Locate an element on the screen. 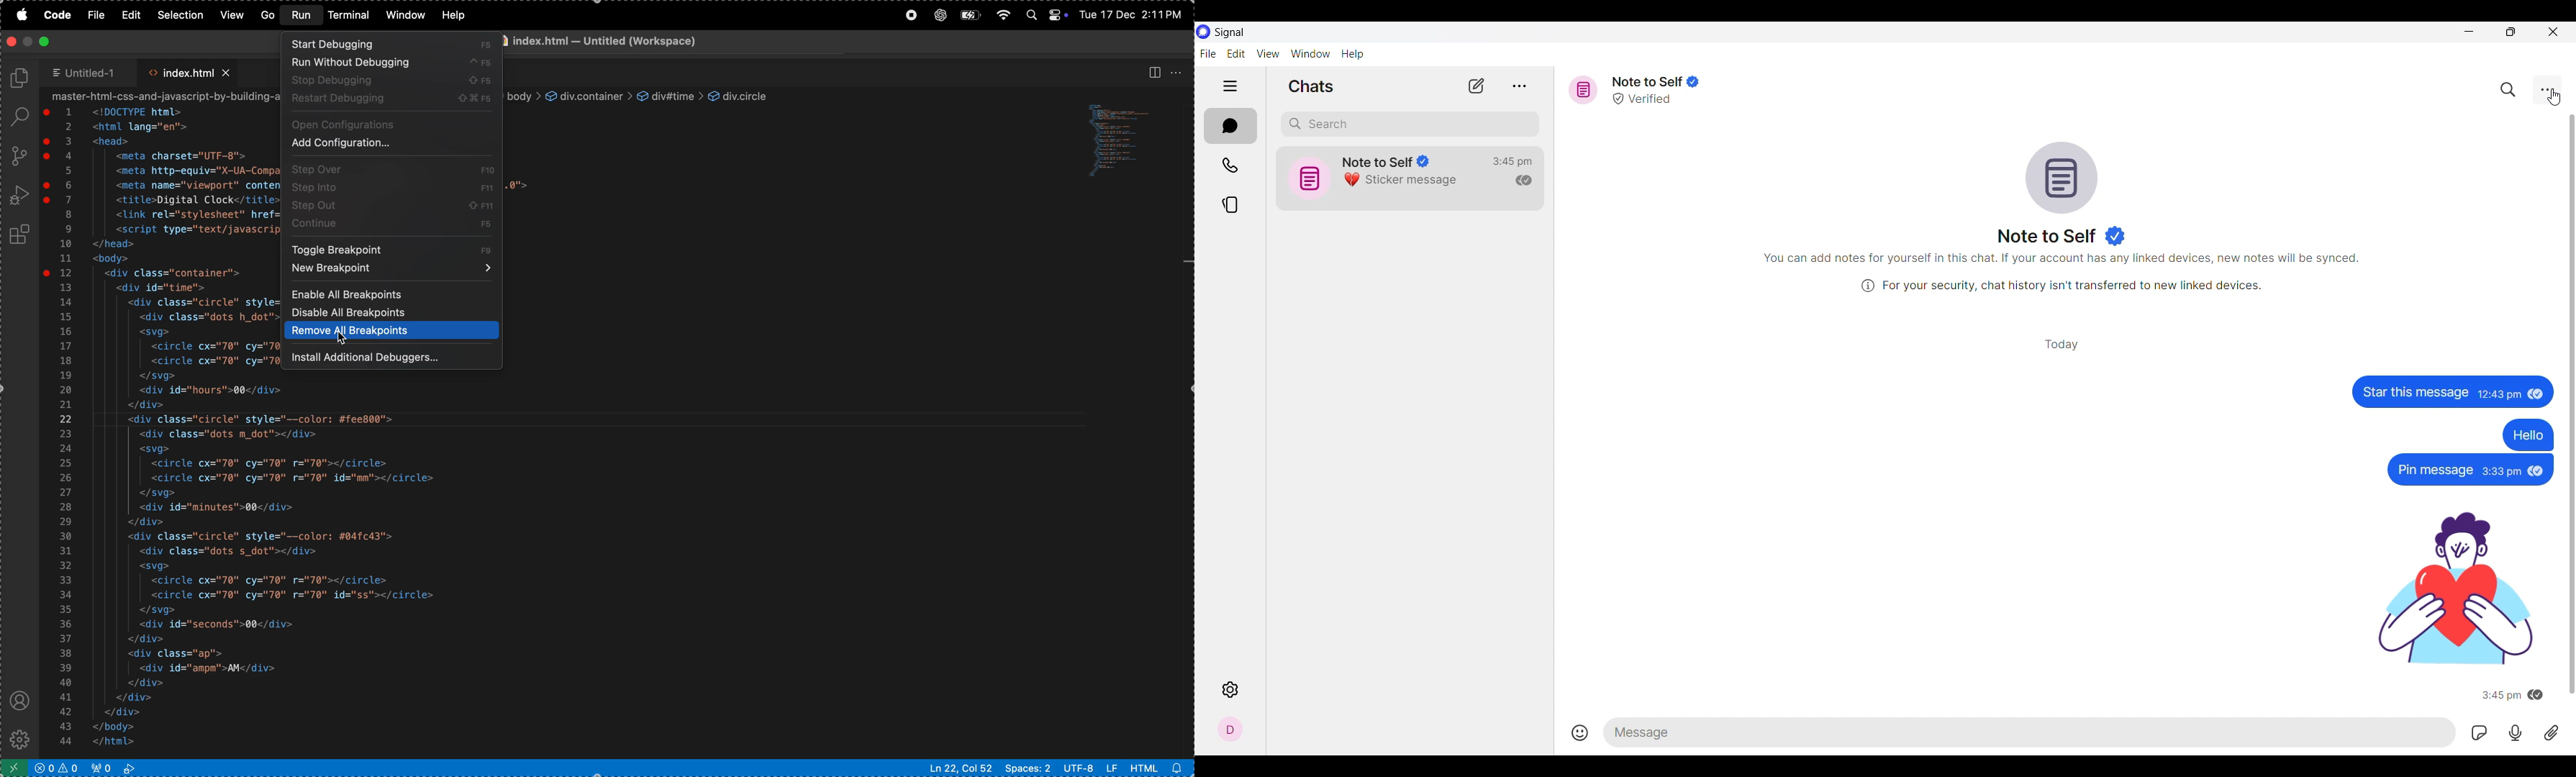  restart debugging is located at coordinates (391, 100).